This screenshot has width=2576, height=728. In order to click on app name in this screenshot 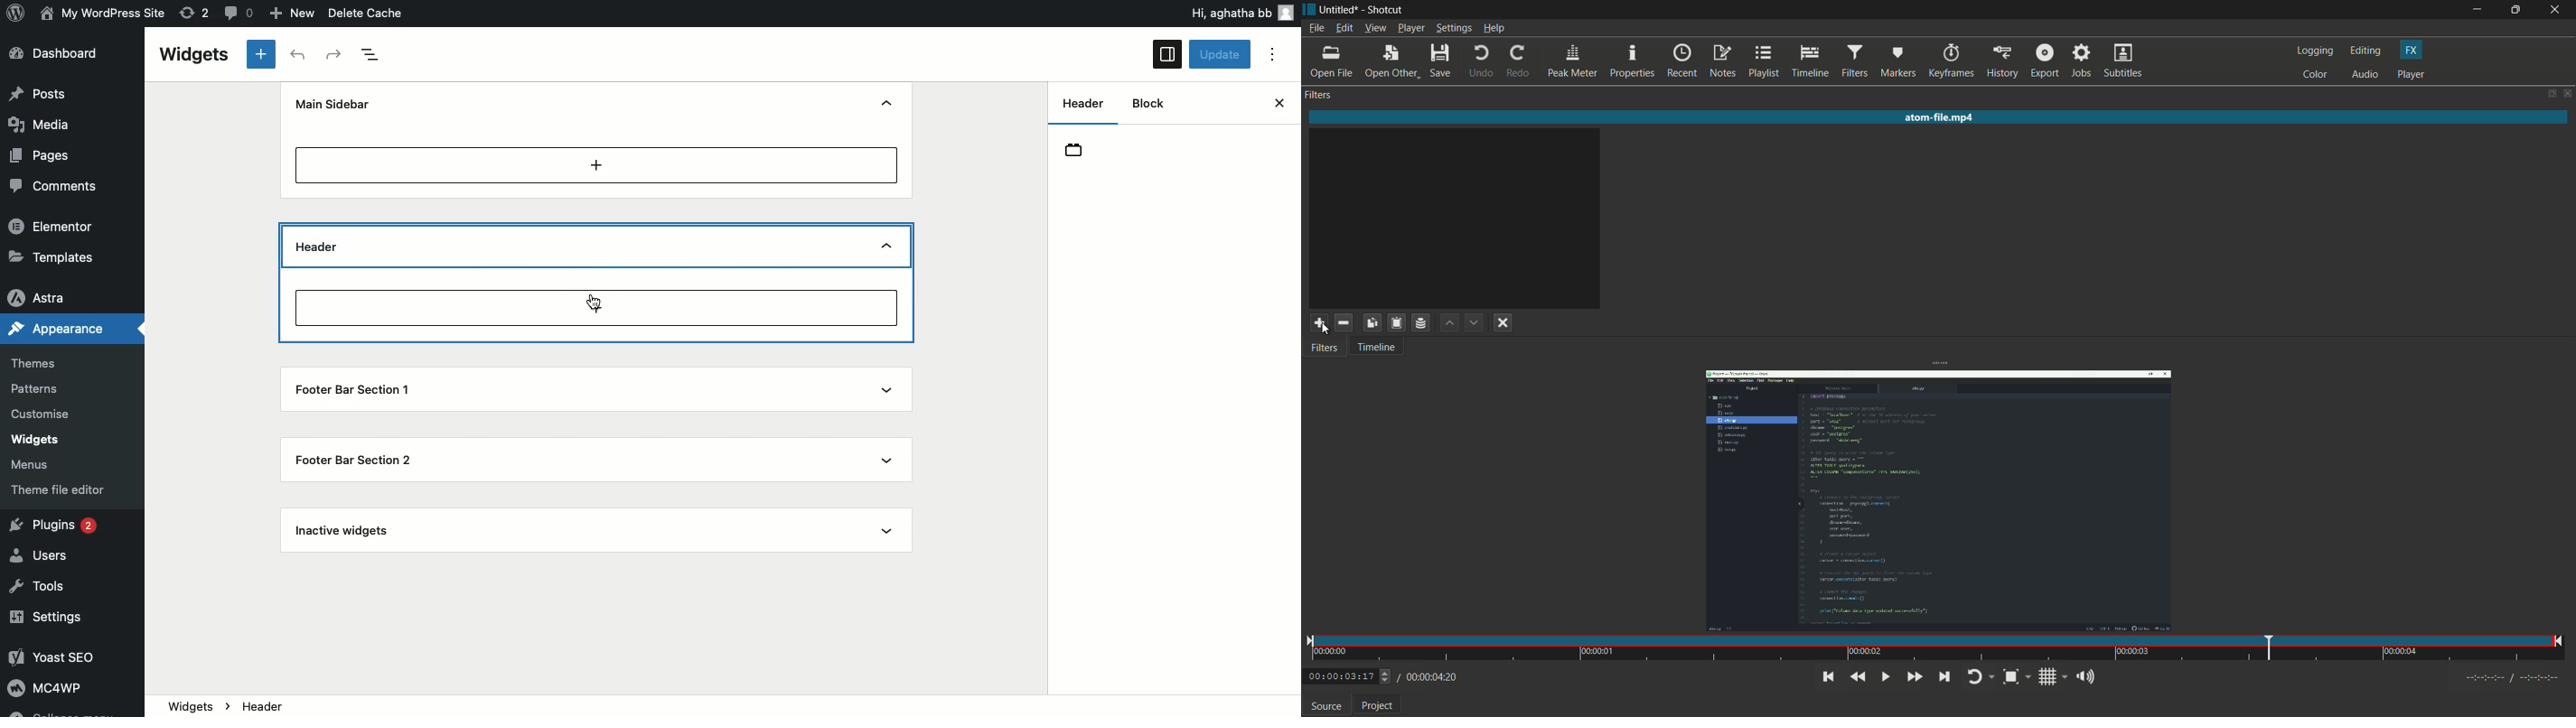, I will do `click(1383, 10)`.